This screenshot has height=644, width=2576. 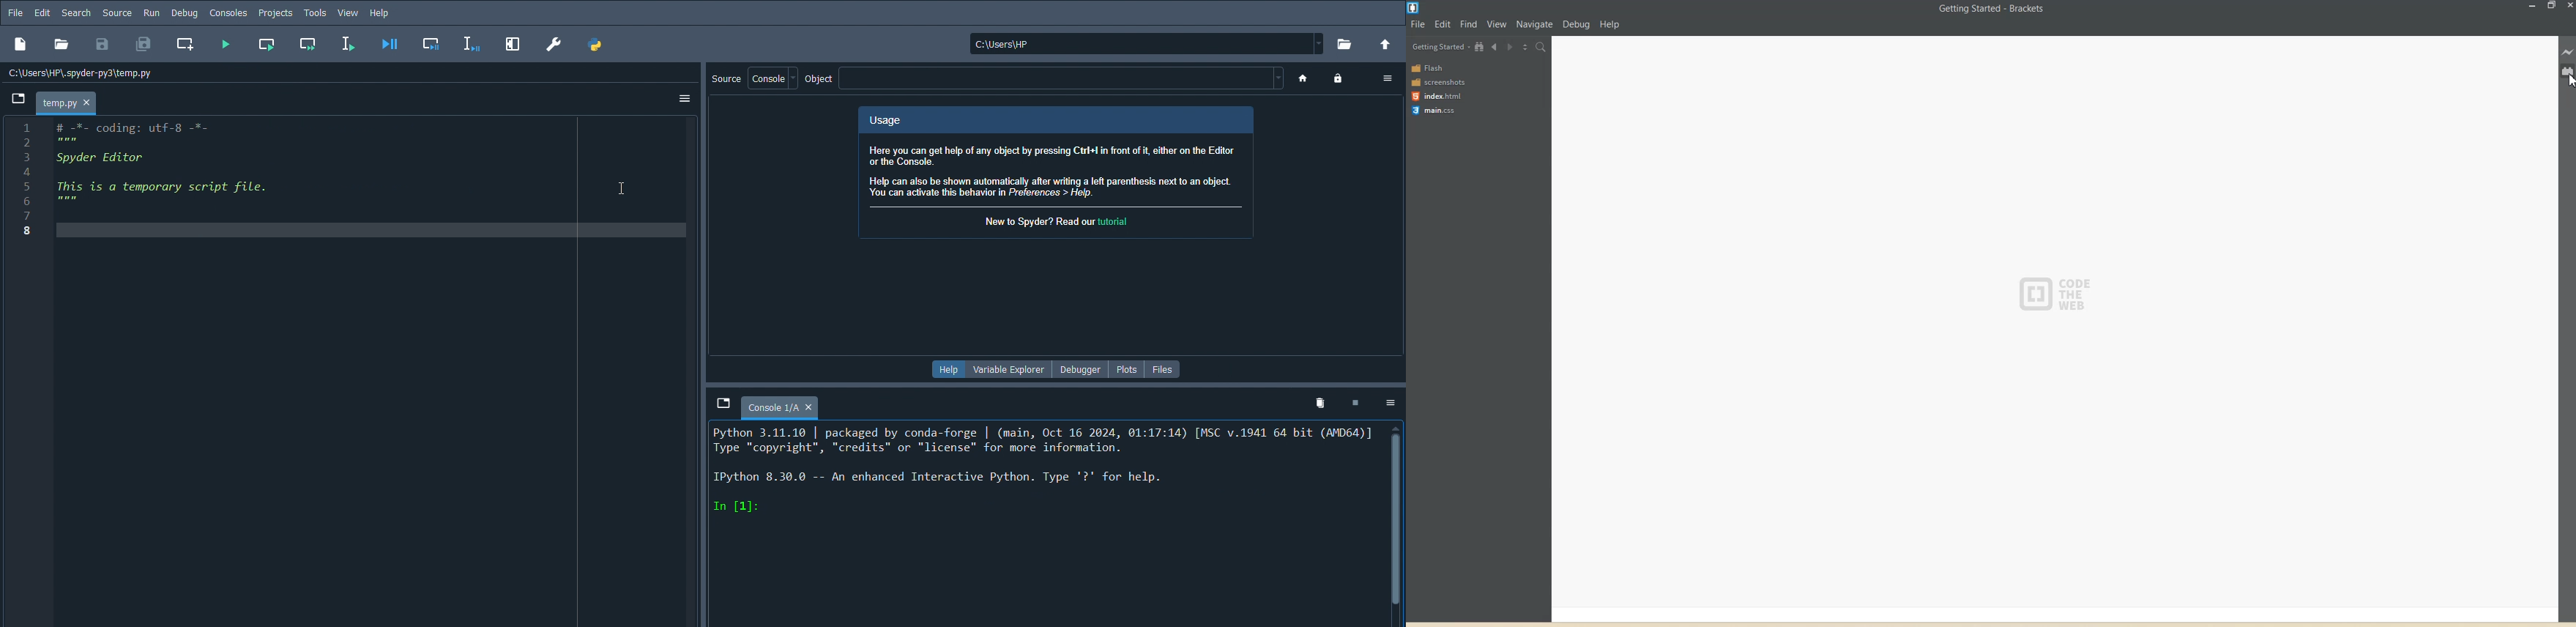 I want to click on Cursor, so click(x=2569, y=81).